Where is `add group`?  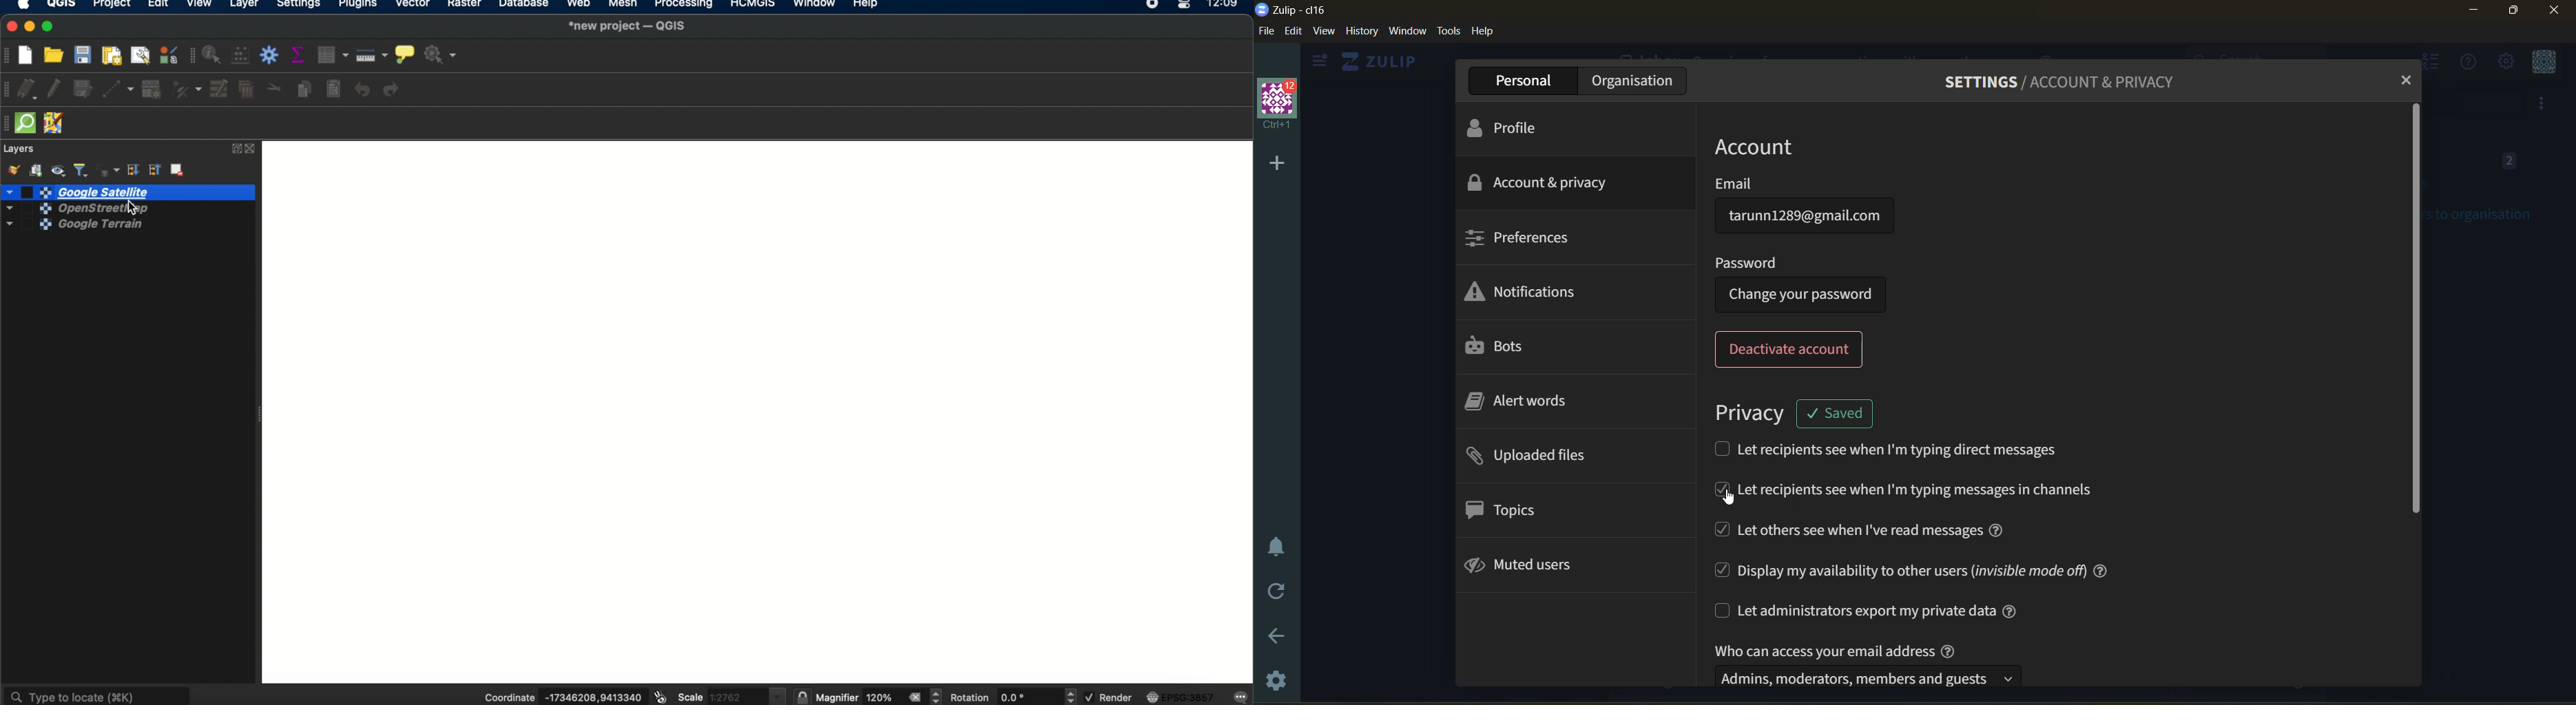
add group is located at coordinates (38, 170).